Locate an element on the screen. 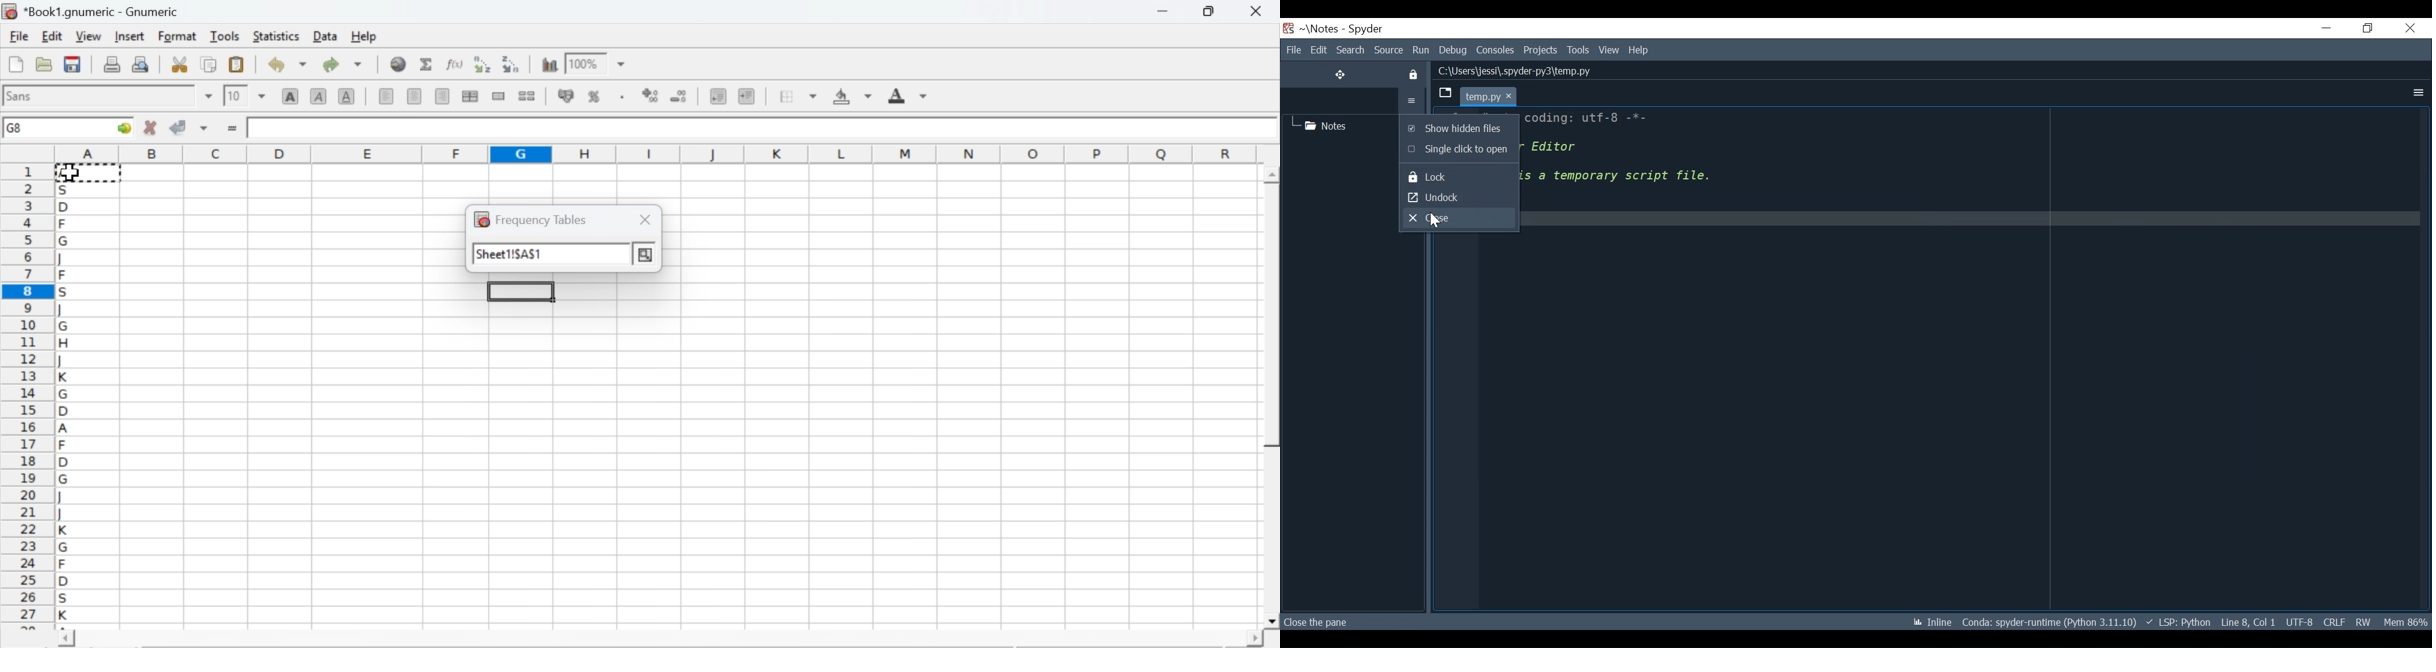 This screenshot has height=672, width=2436. copy is located at coordinates (210, 64).